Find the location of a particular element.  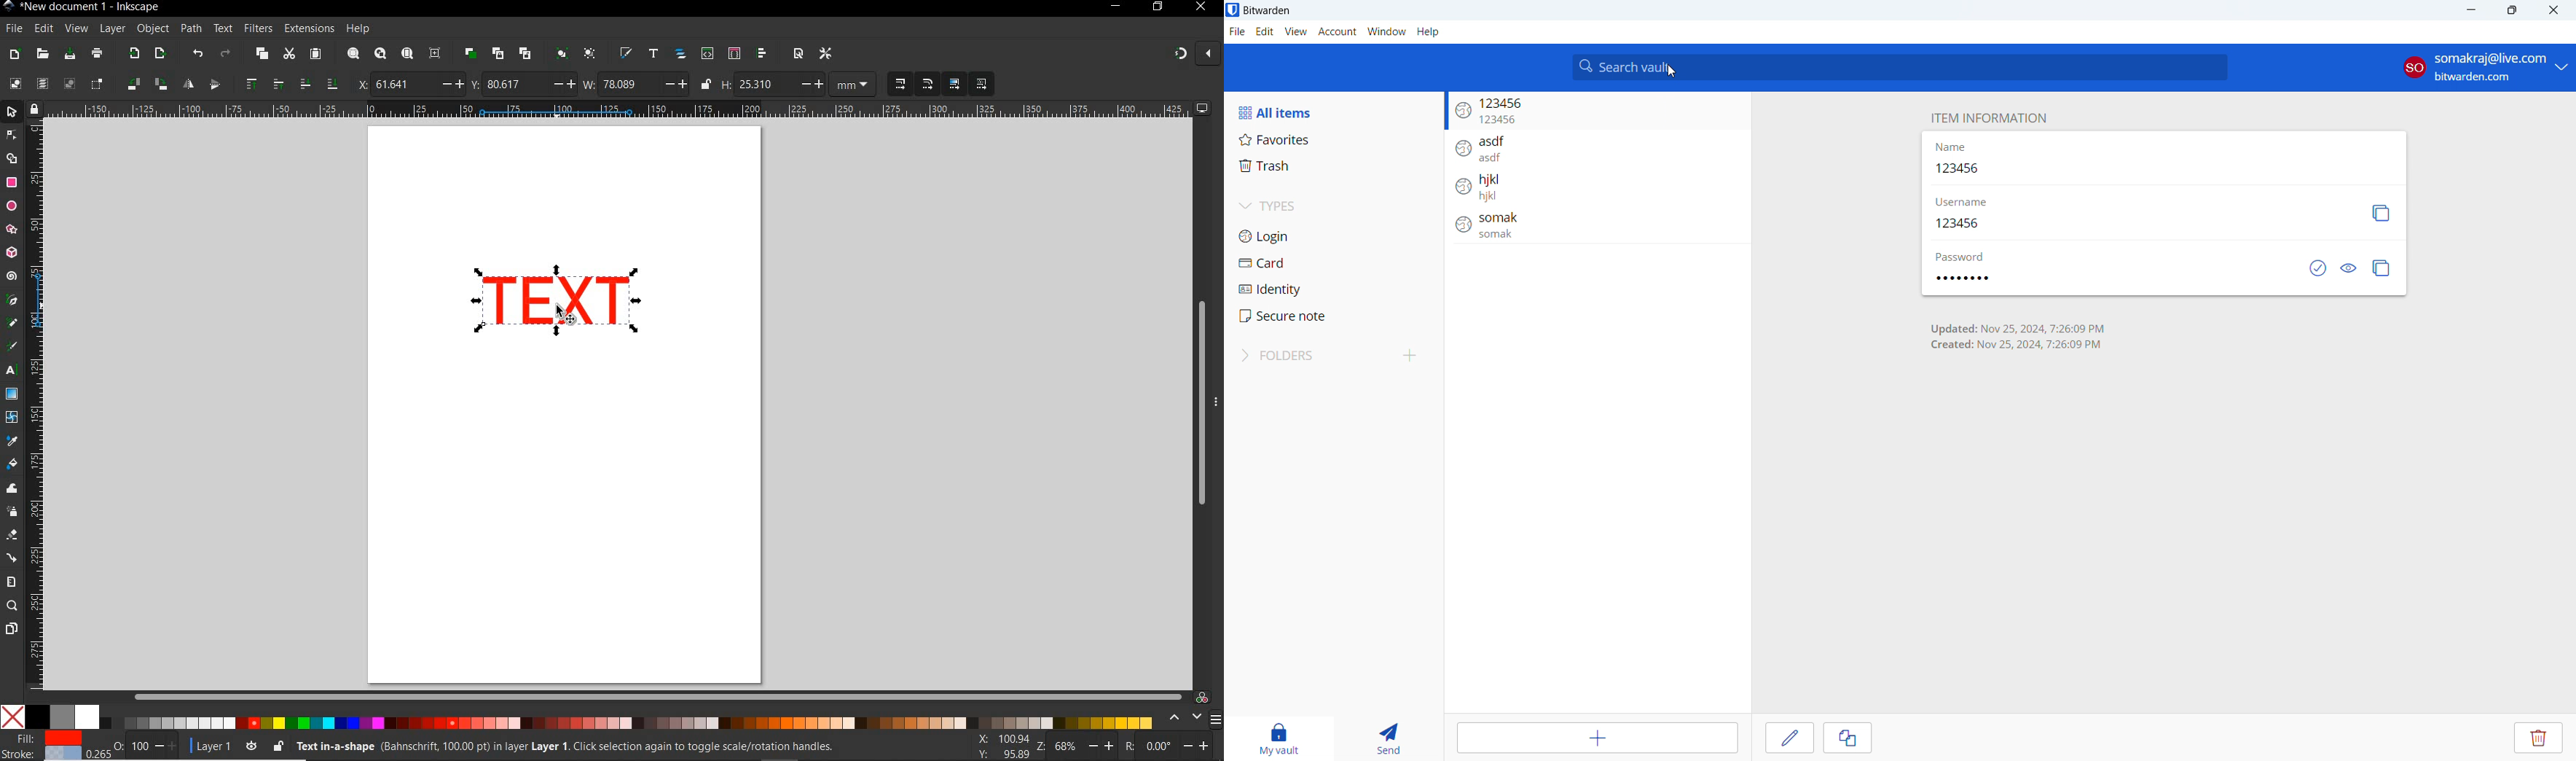

open text is located at coordinates (653, 55).